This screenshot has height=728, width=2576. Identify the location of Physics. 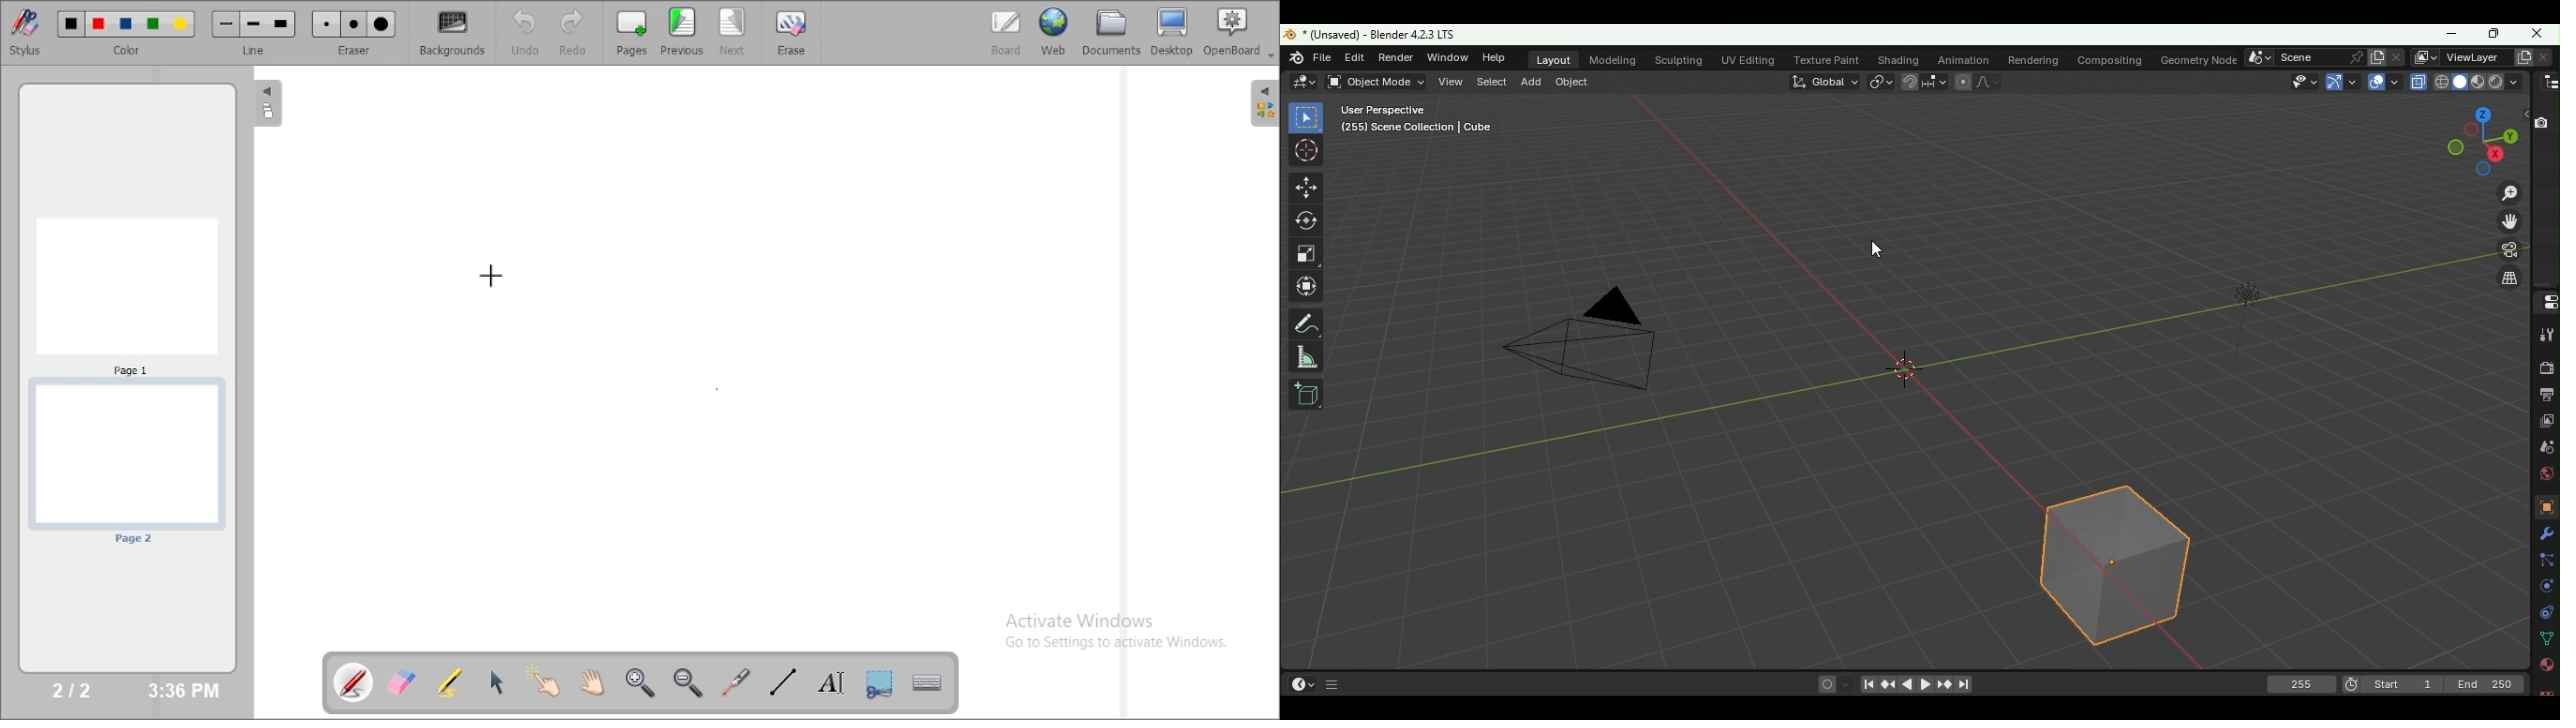
(2548, 588).